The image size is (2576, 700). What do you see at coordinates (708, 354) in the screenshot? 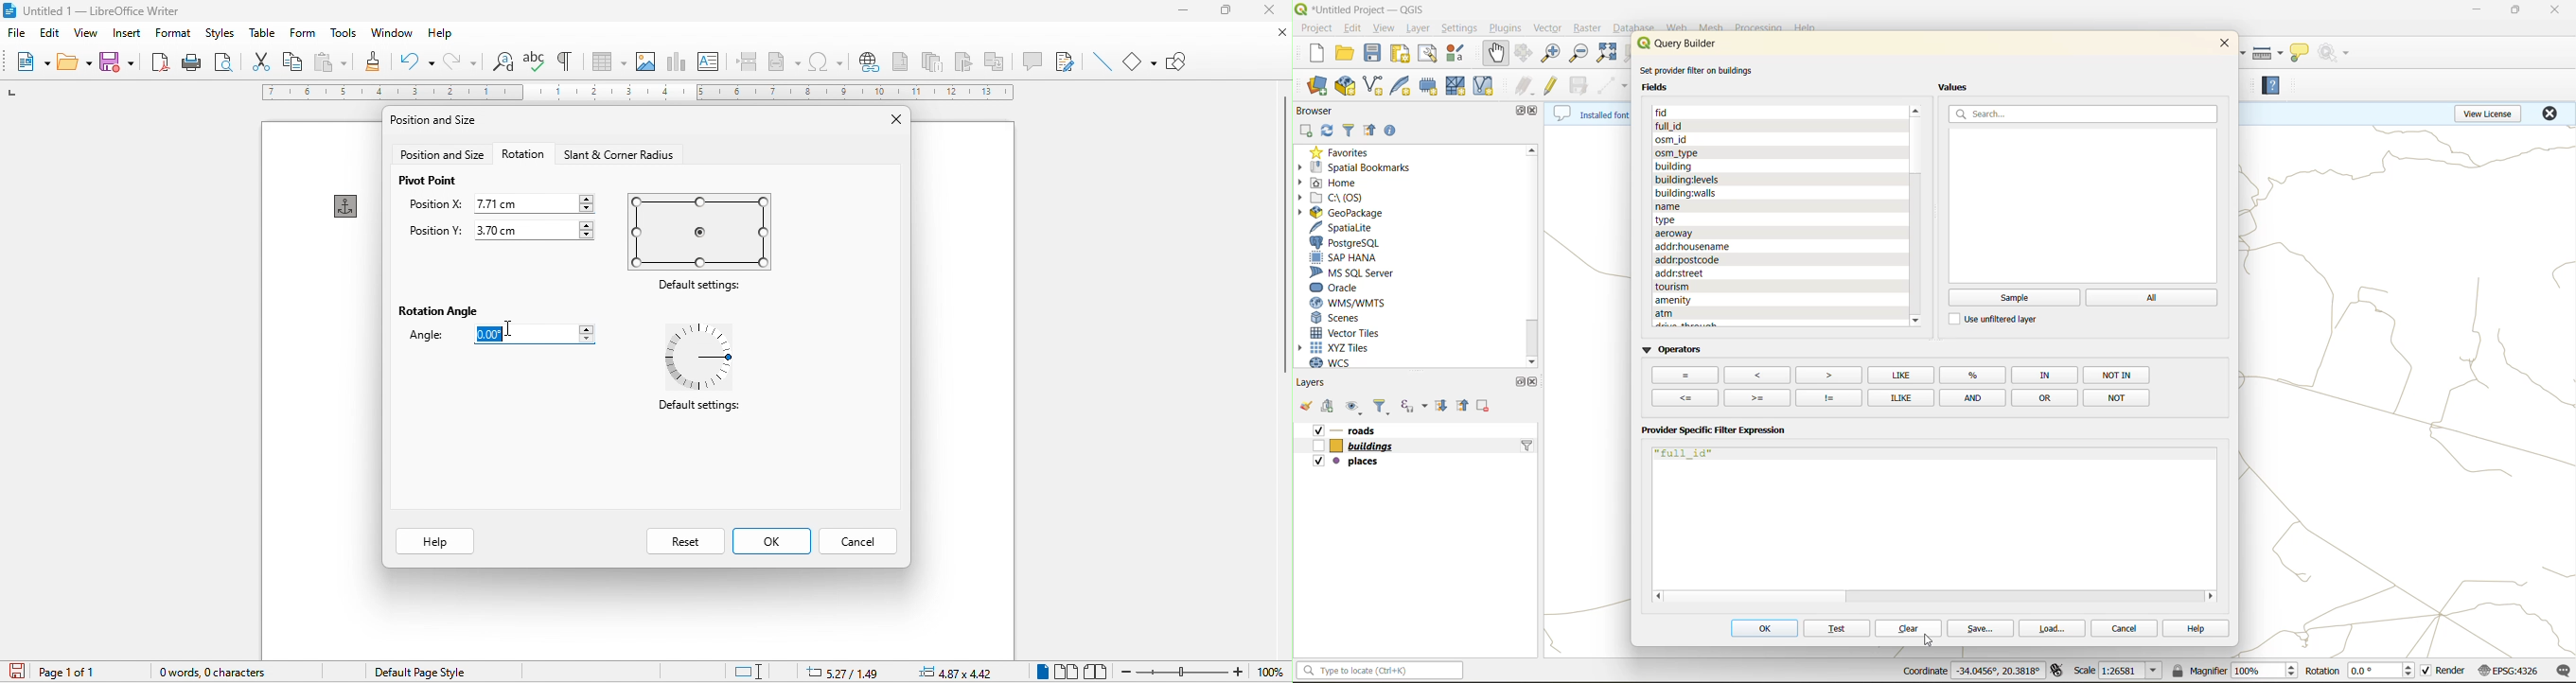
I see `default settings` at bounding box center [708, 354].